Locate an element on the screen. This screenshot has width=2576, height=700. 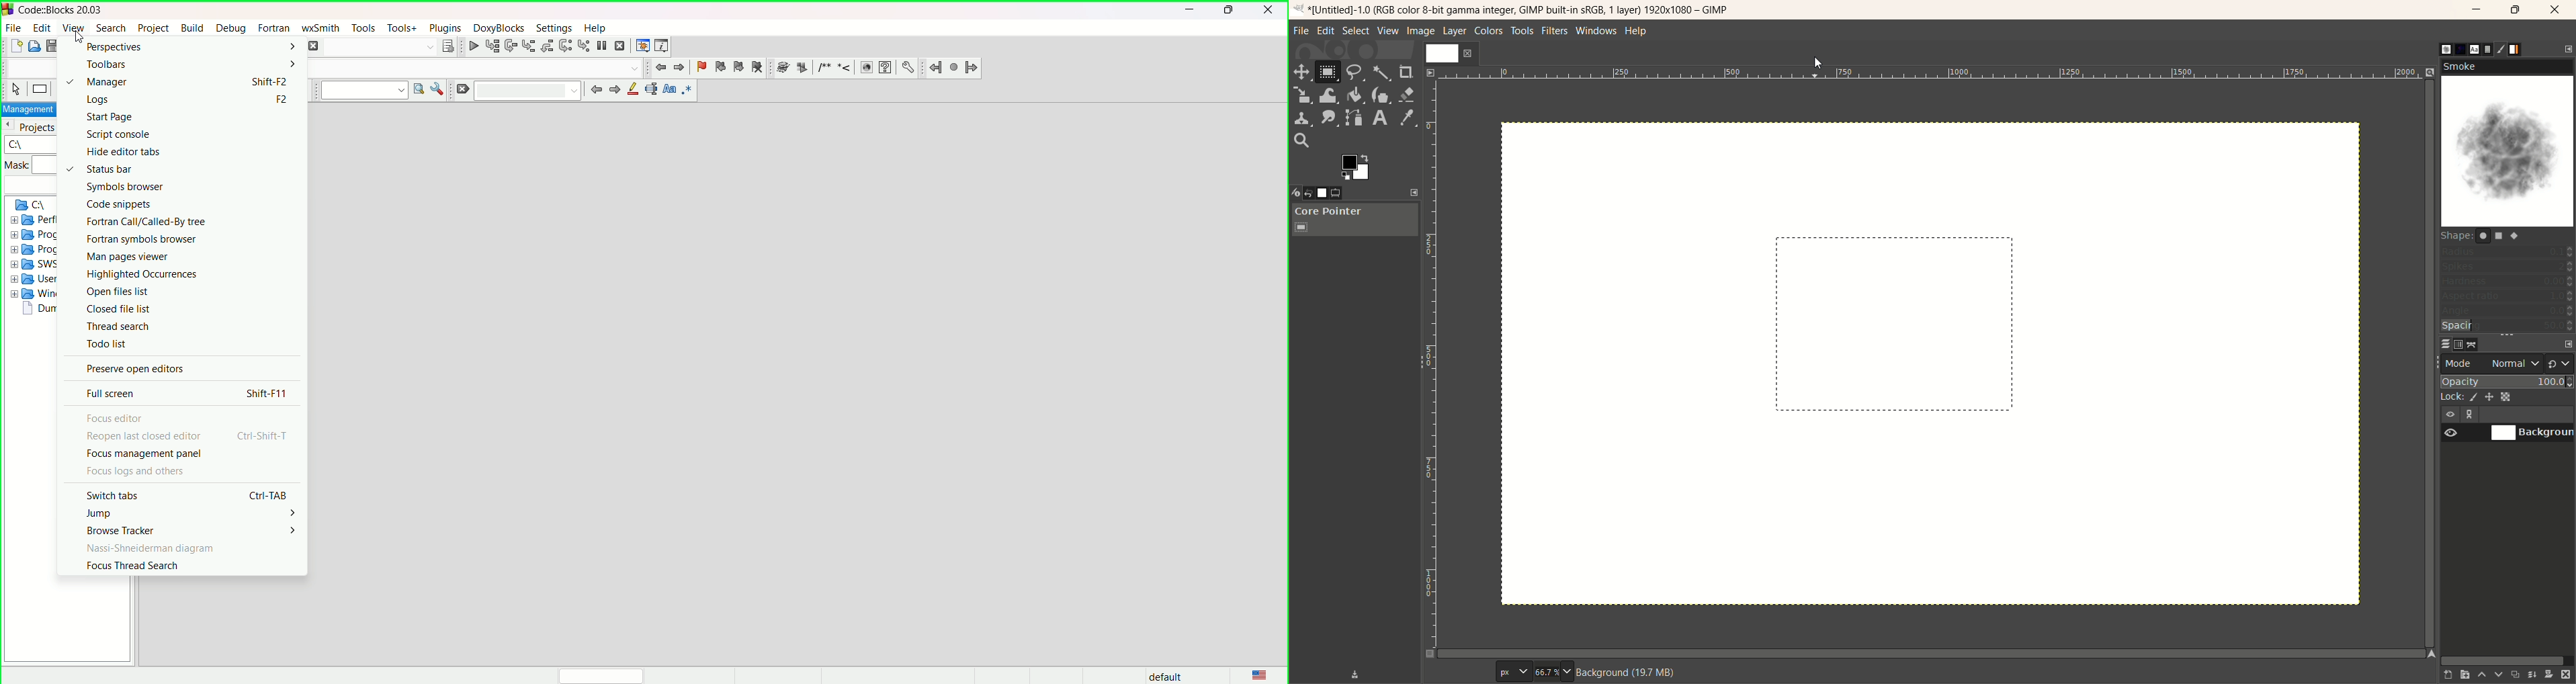
view is located at coordinates (71, 28).